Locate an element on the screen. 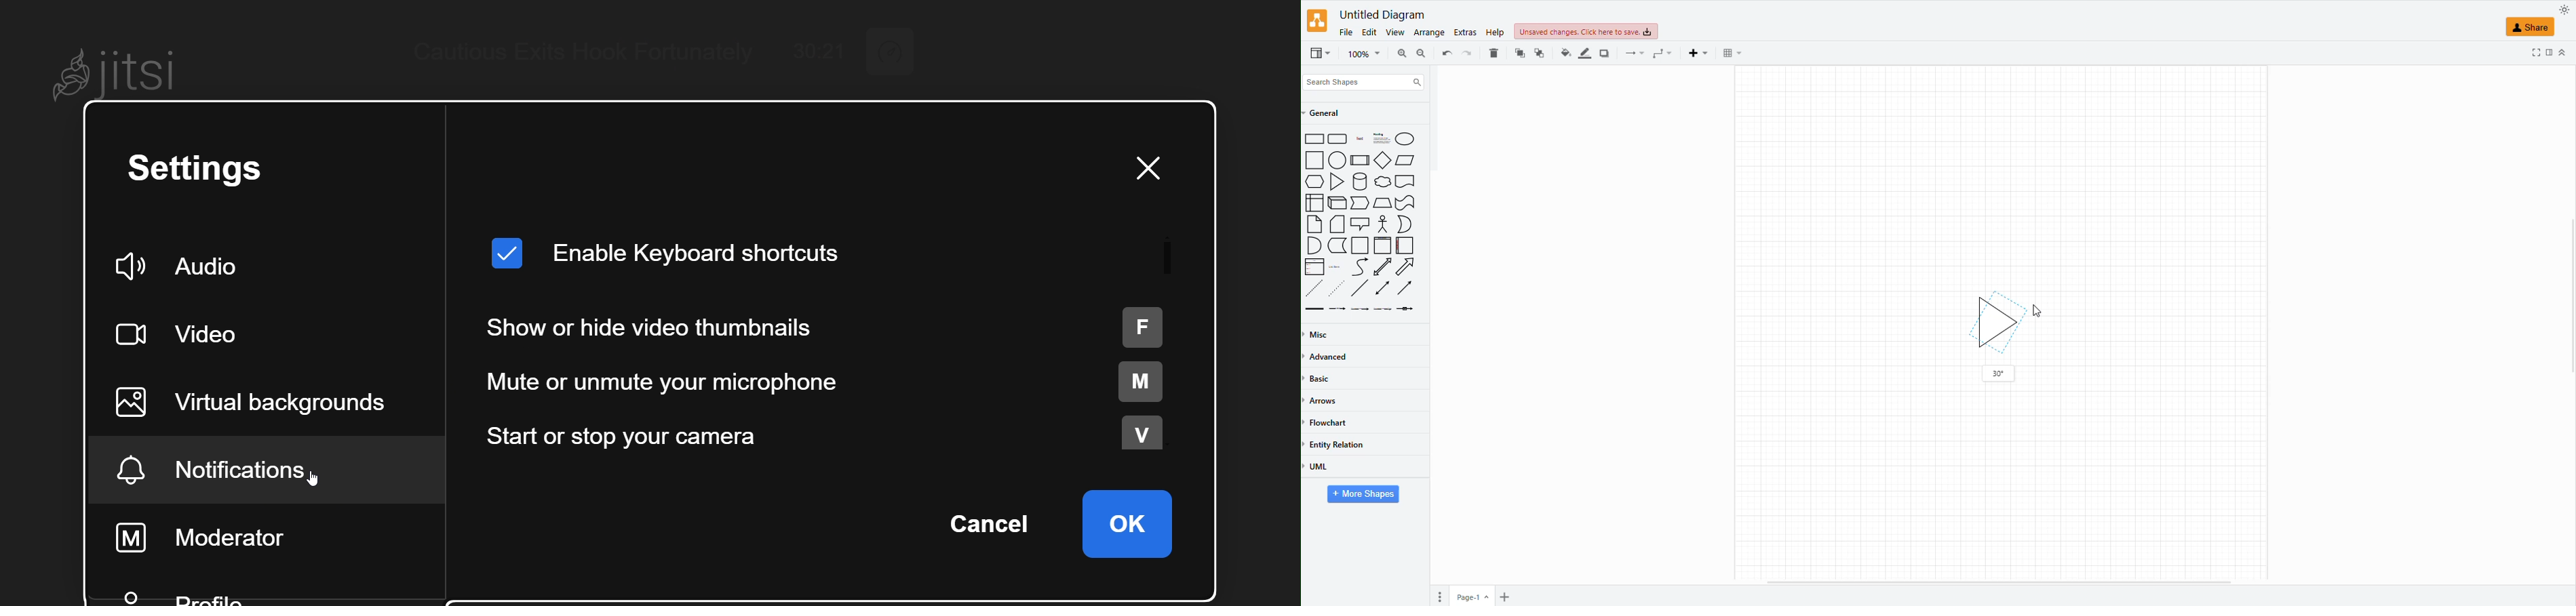 This screenshot has width=2576, height=616. magnifier is located at coordinates (1358, 56).